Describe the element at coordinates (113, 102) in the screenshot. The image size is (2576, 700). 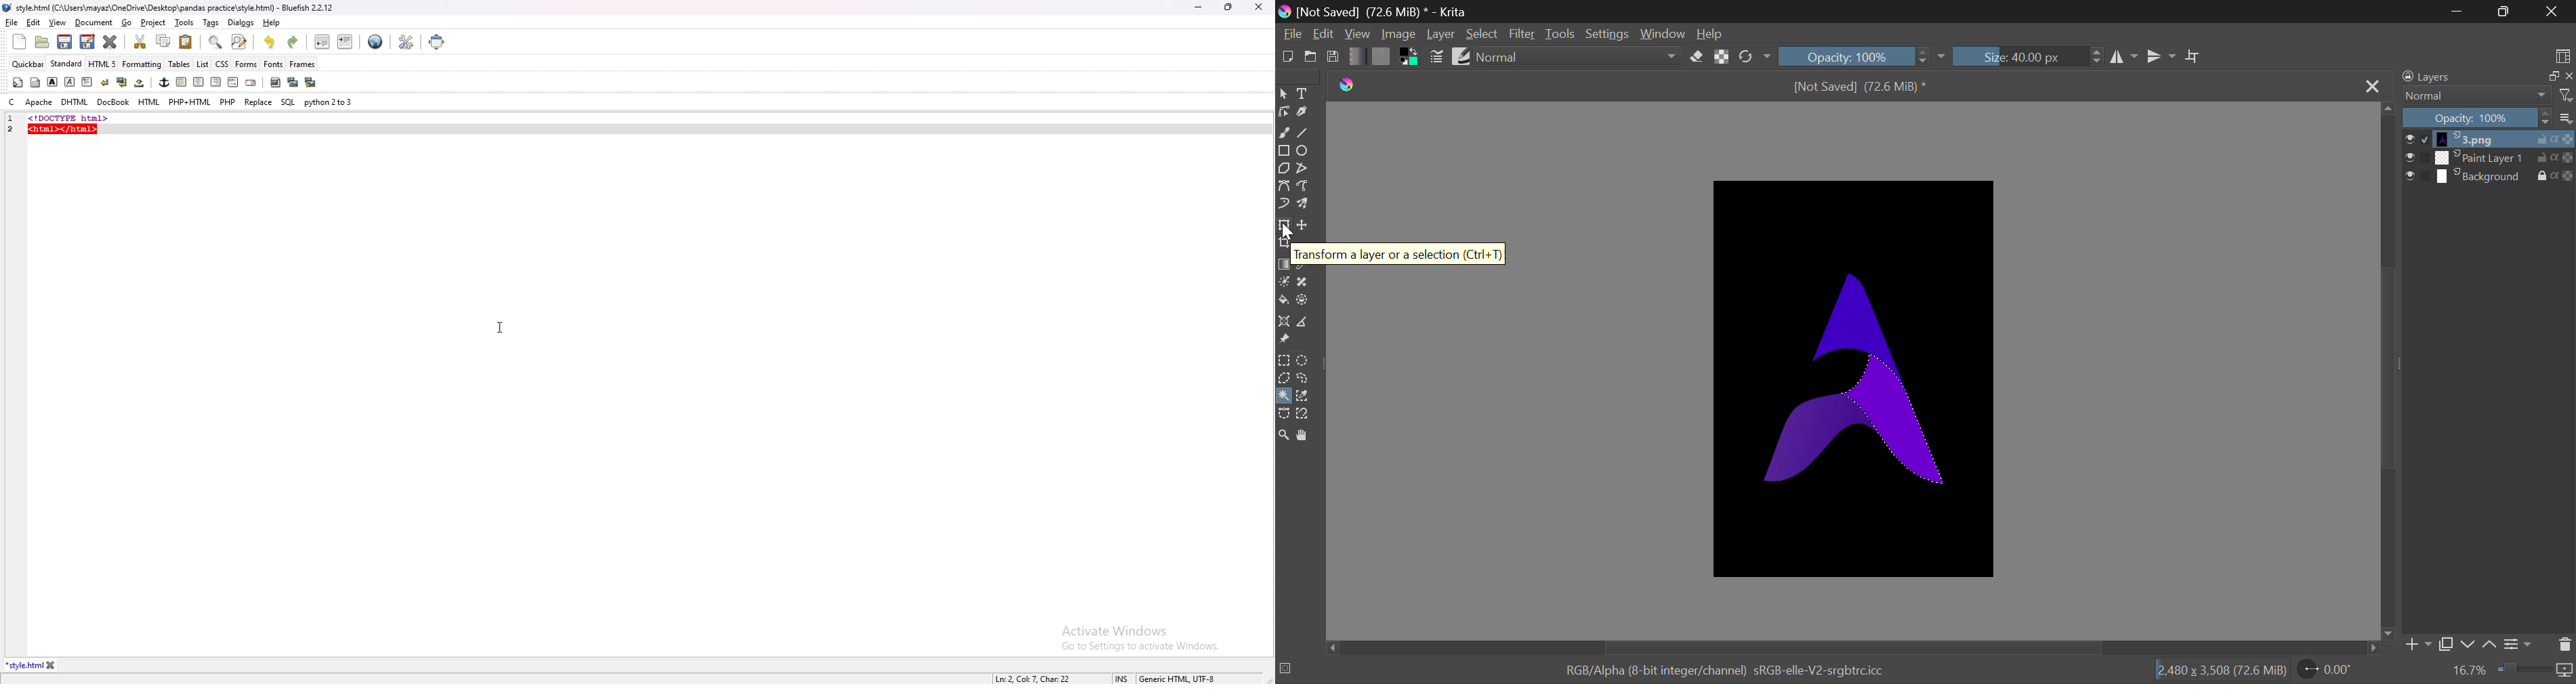
I see `docbook` at that location.